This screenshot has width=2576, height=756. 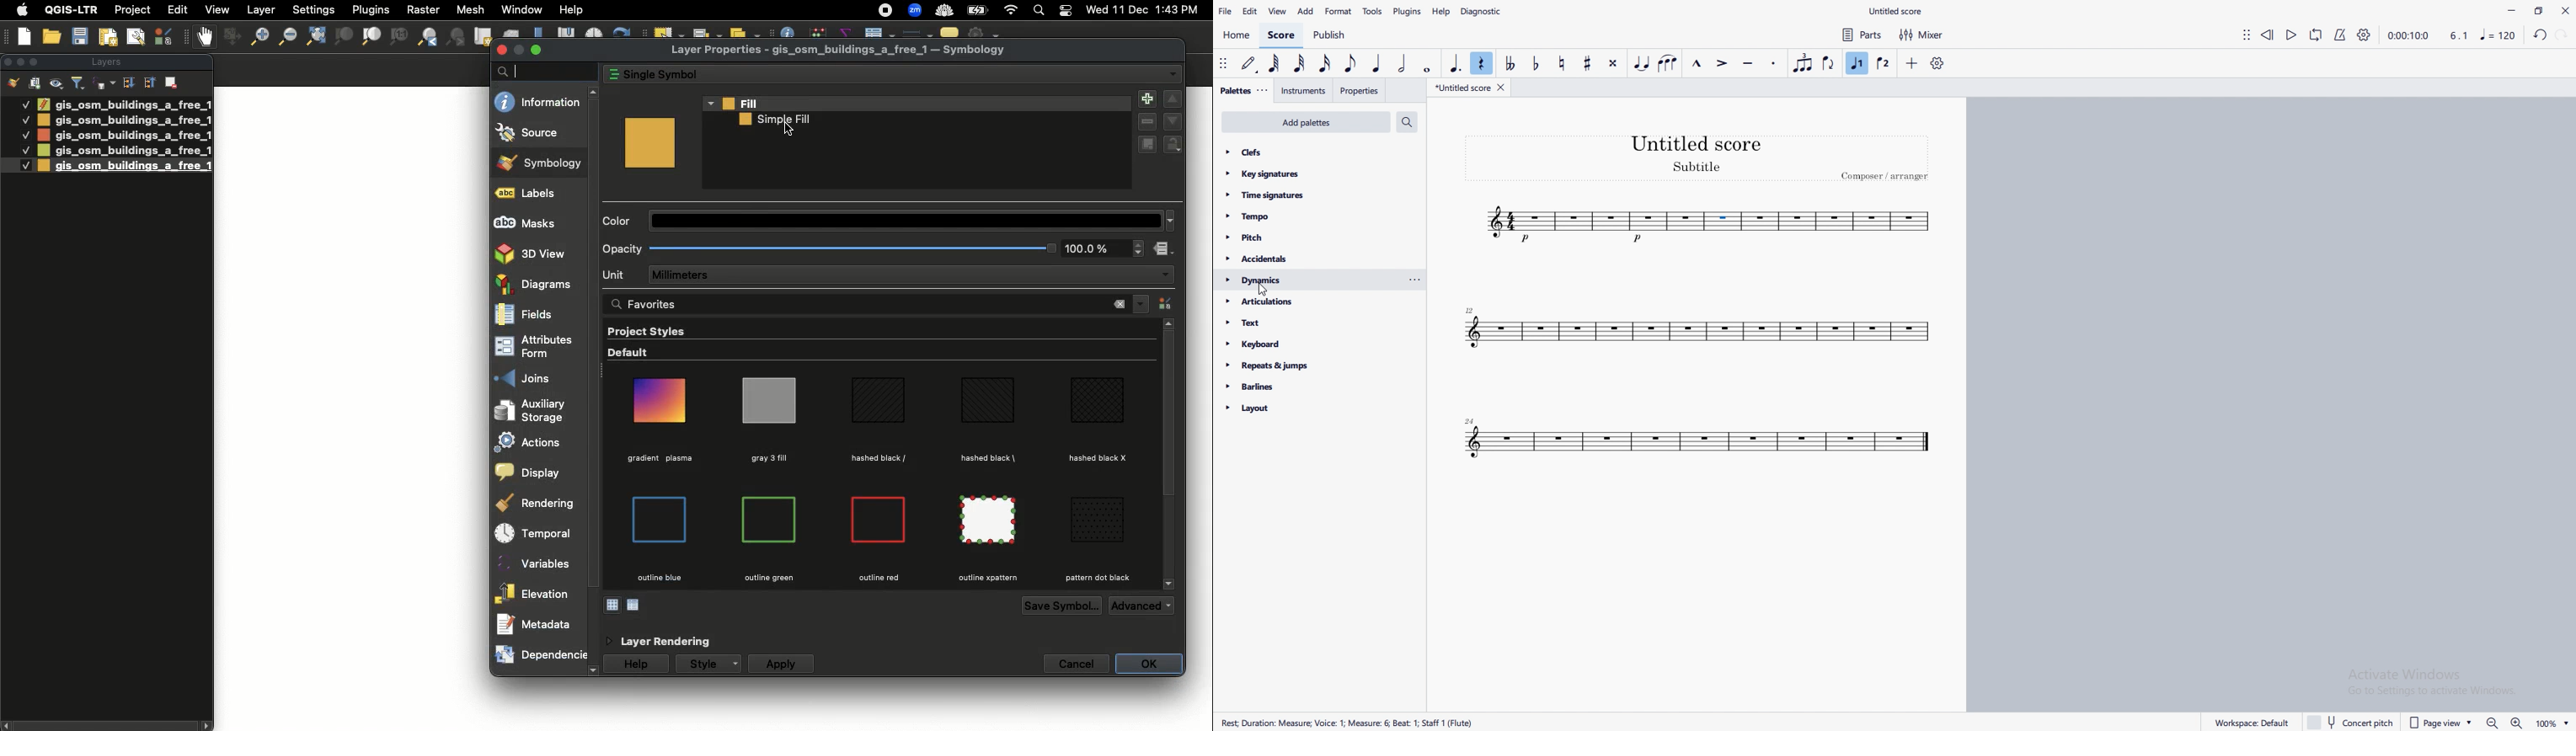 I want to click on diagnostic, so click(x=1483, y=11).